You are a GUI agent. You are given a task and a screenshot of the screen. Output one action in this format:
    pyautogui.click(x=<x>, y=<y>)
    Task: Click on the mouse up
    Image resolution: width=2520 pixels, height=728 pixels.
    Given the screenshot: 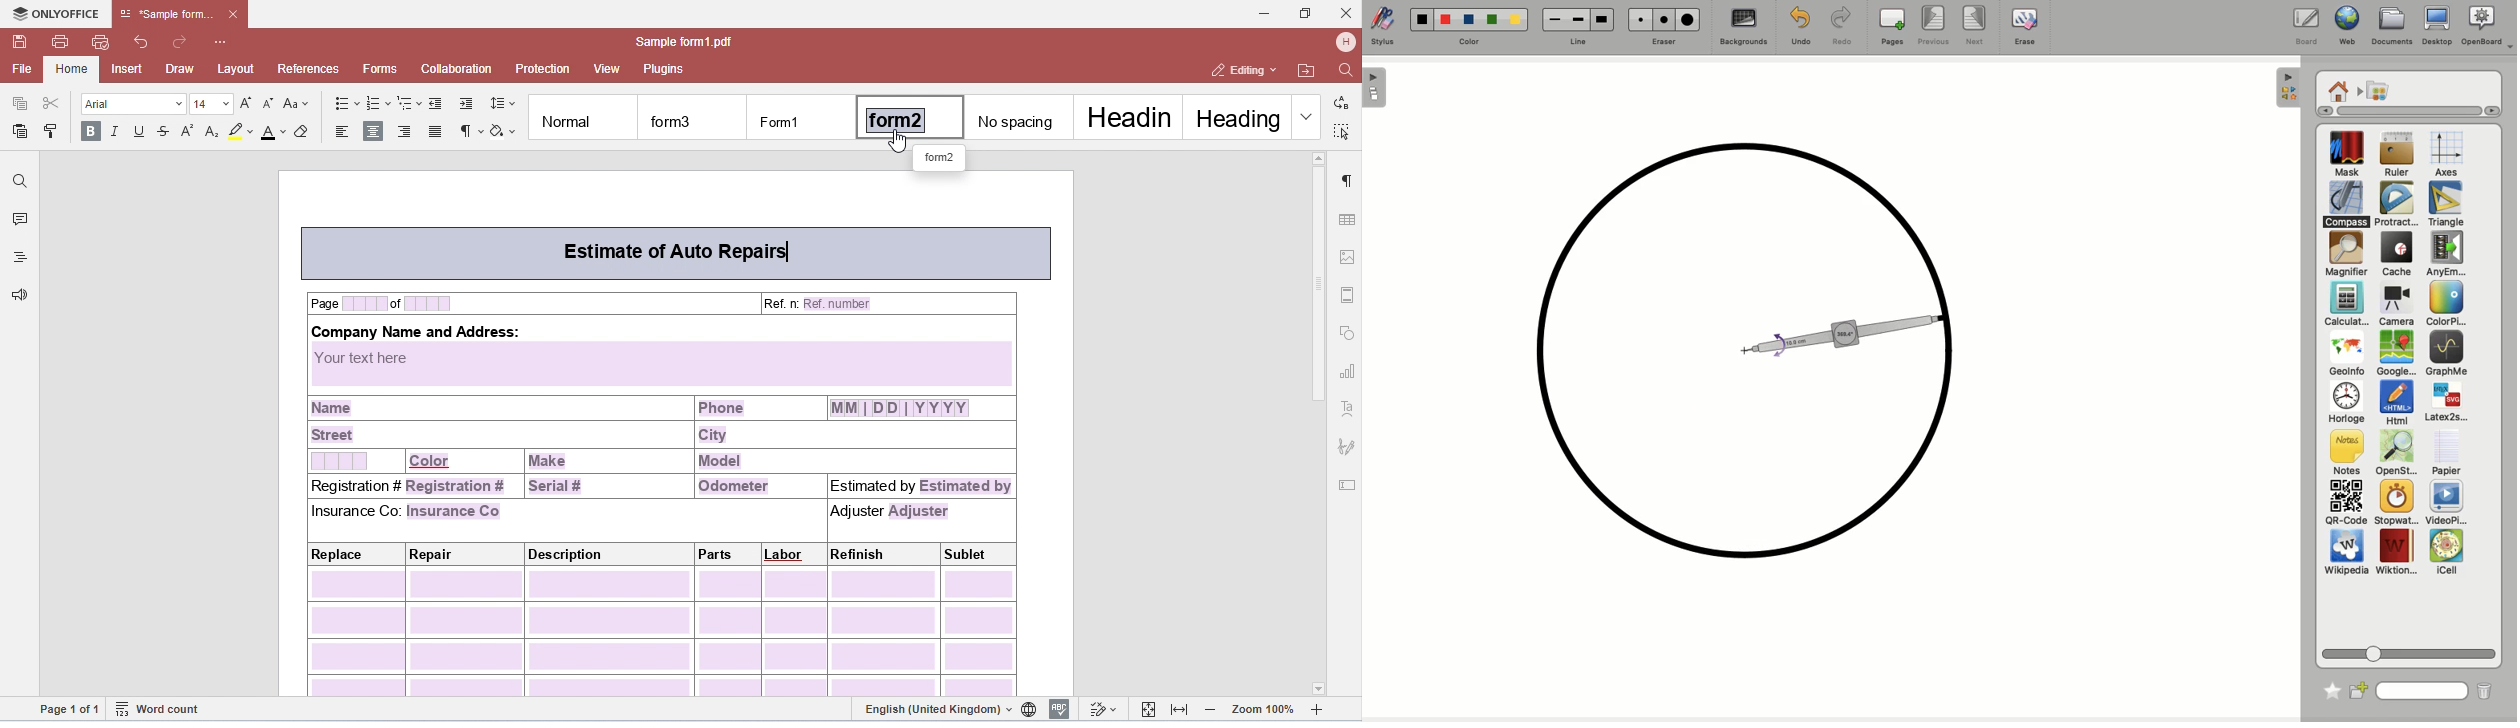 What is the action you would take?
    pyautogui.click(x=1946, y=317)
    